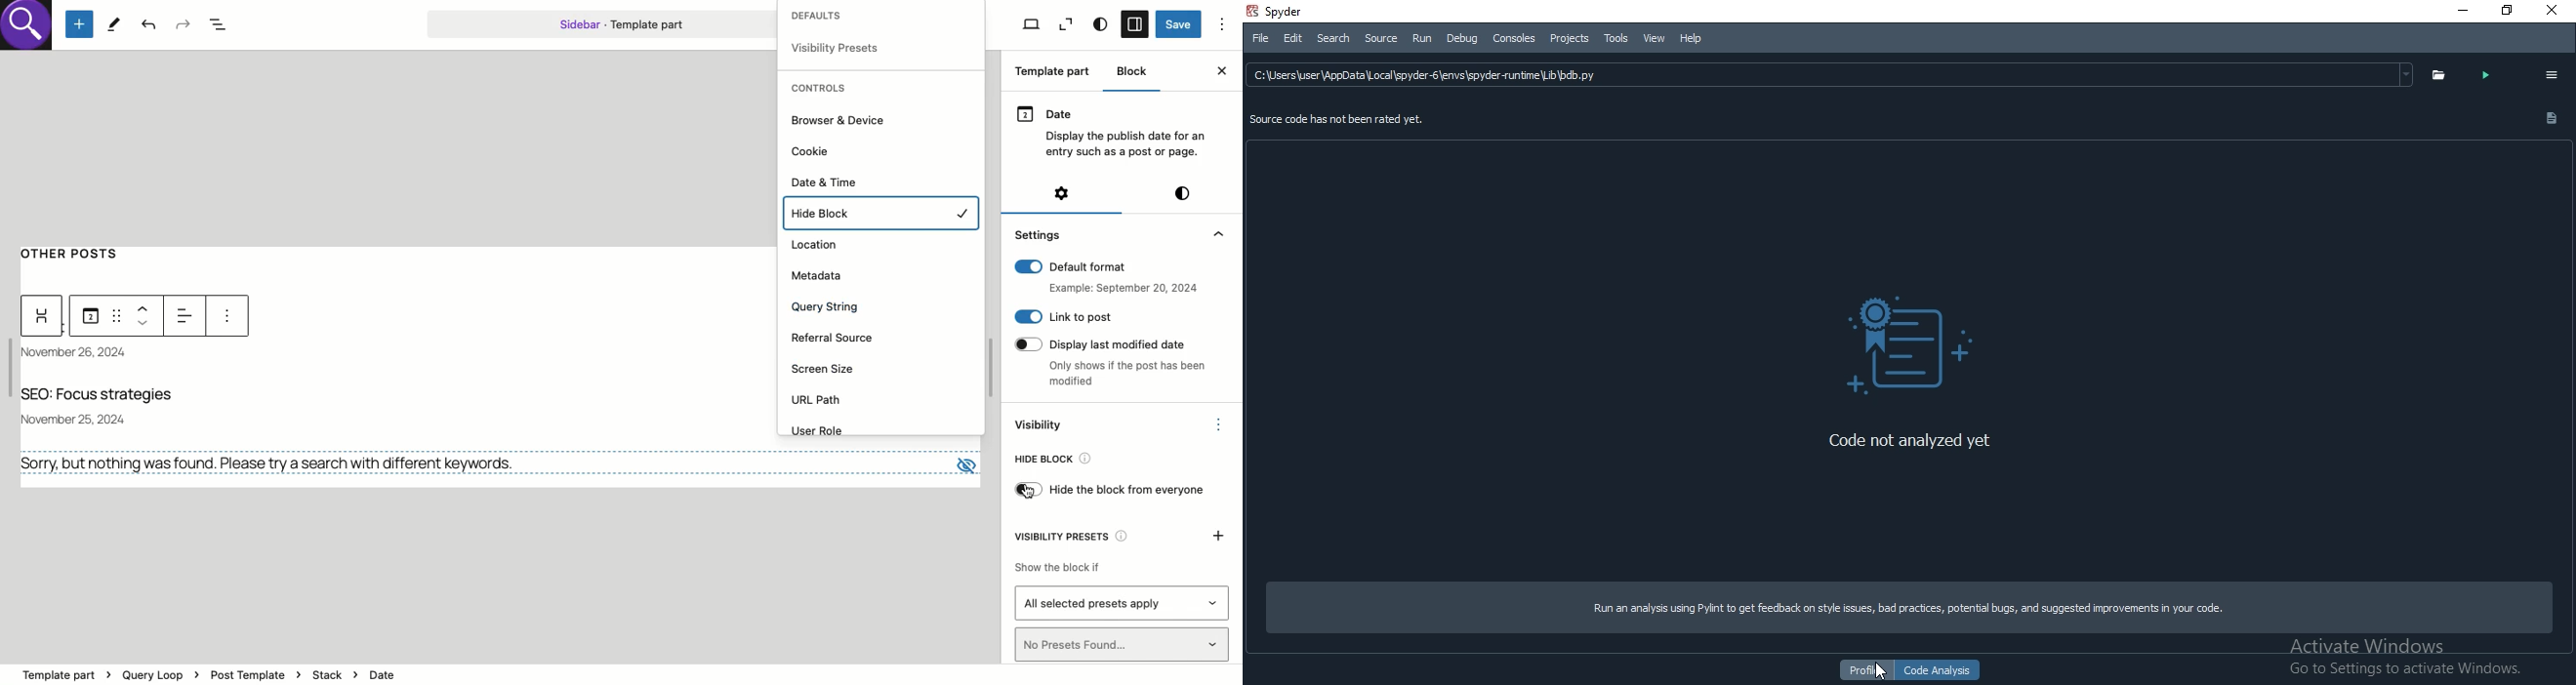 This screenshot has width=2576, height=700. I want to click on Template part, so click(1056, 73).